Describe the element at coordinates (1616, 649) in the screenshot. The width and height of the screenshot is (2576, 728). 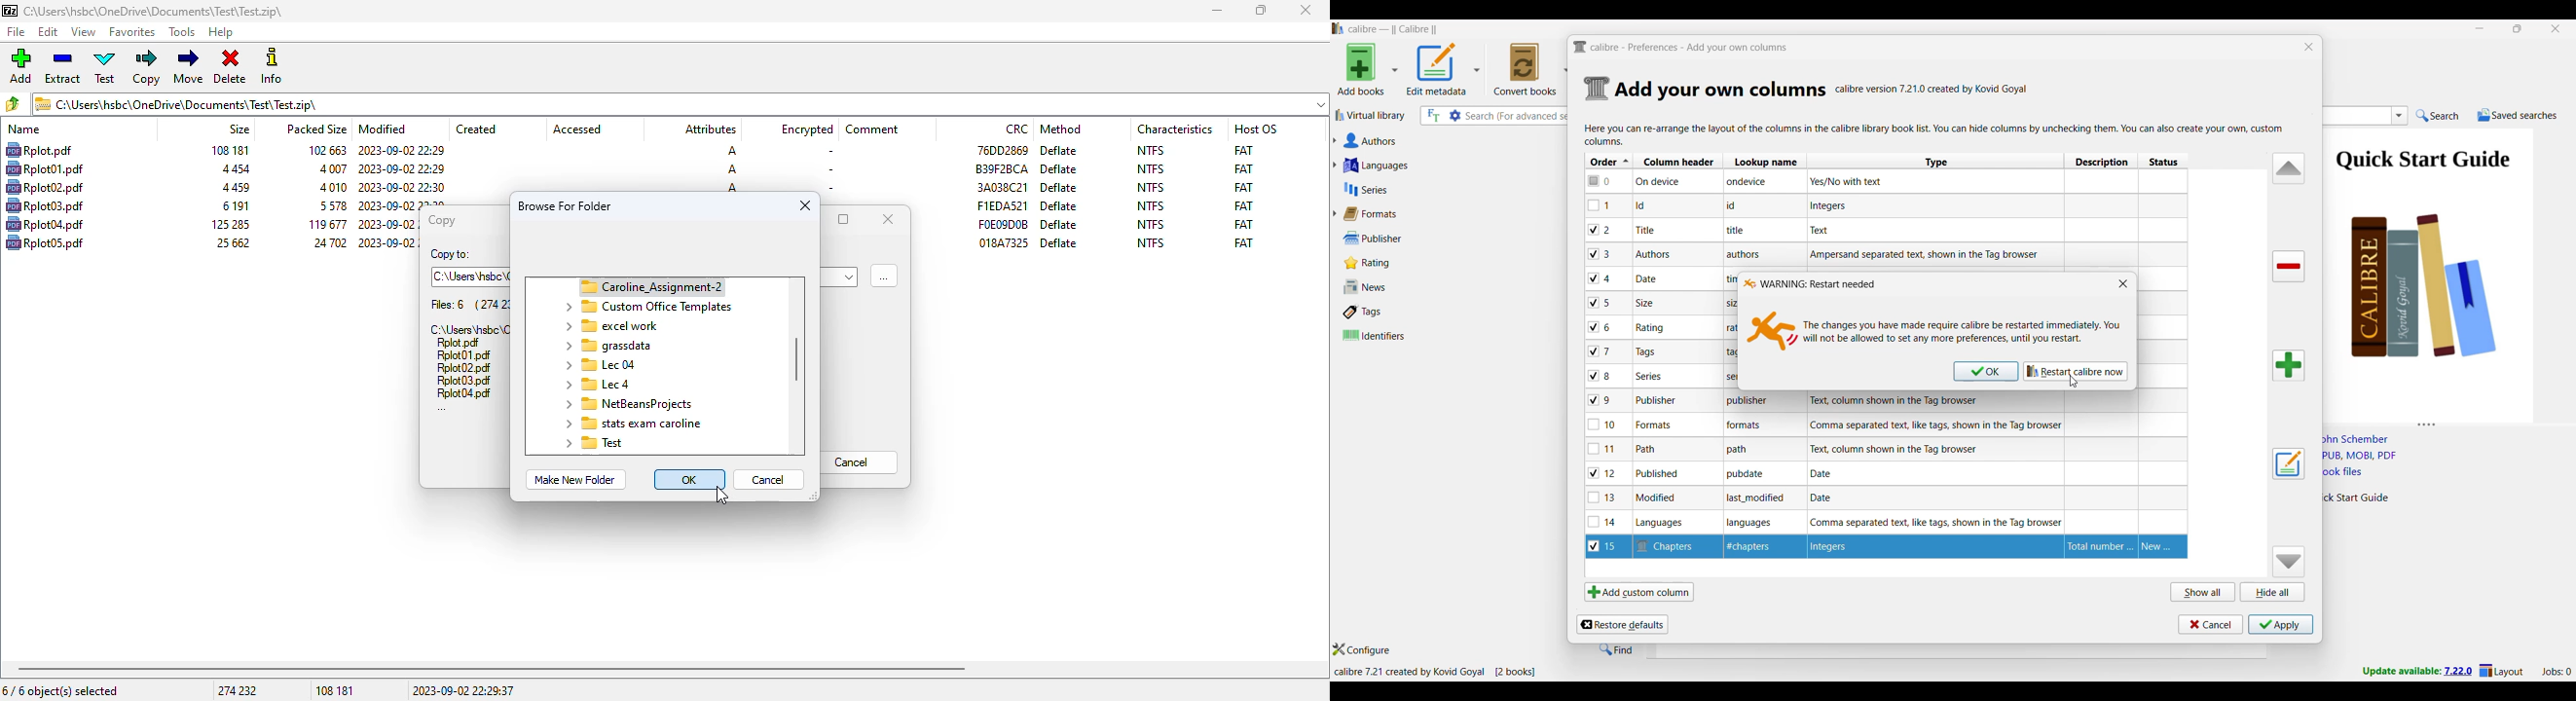
I see `Find` at that location.